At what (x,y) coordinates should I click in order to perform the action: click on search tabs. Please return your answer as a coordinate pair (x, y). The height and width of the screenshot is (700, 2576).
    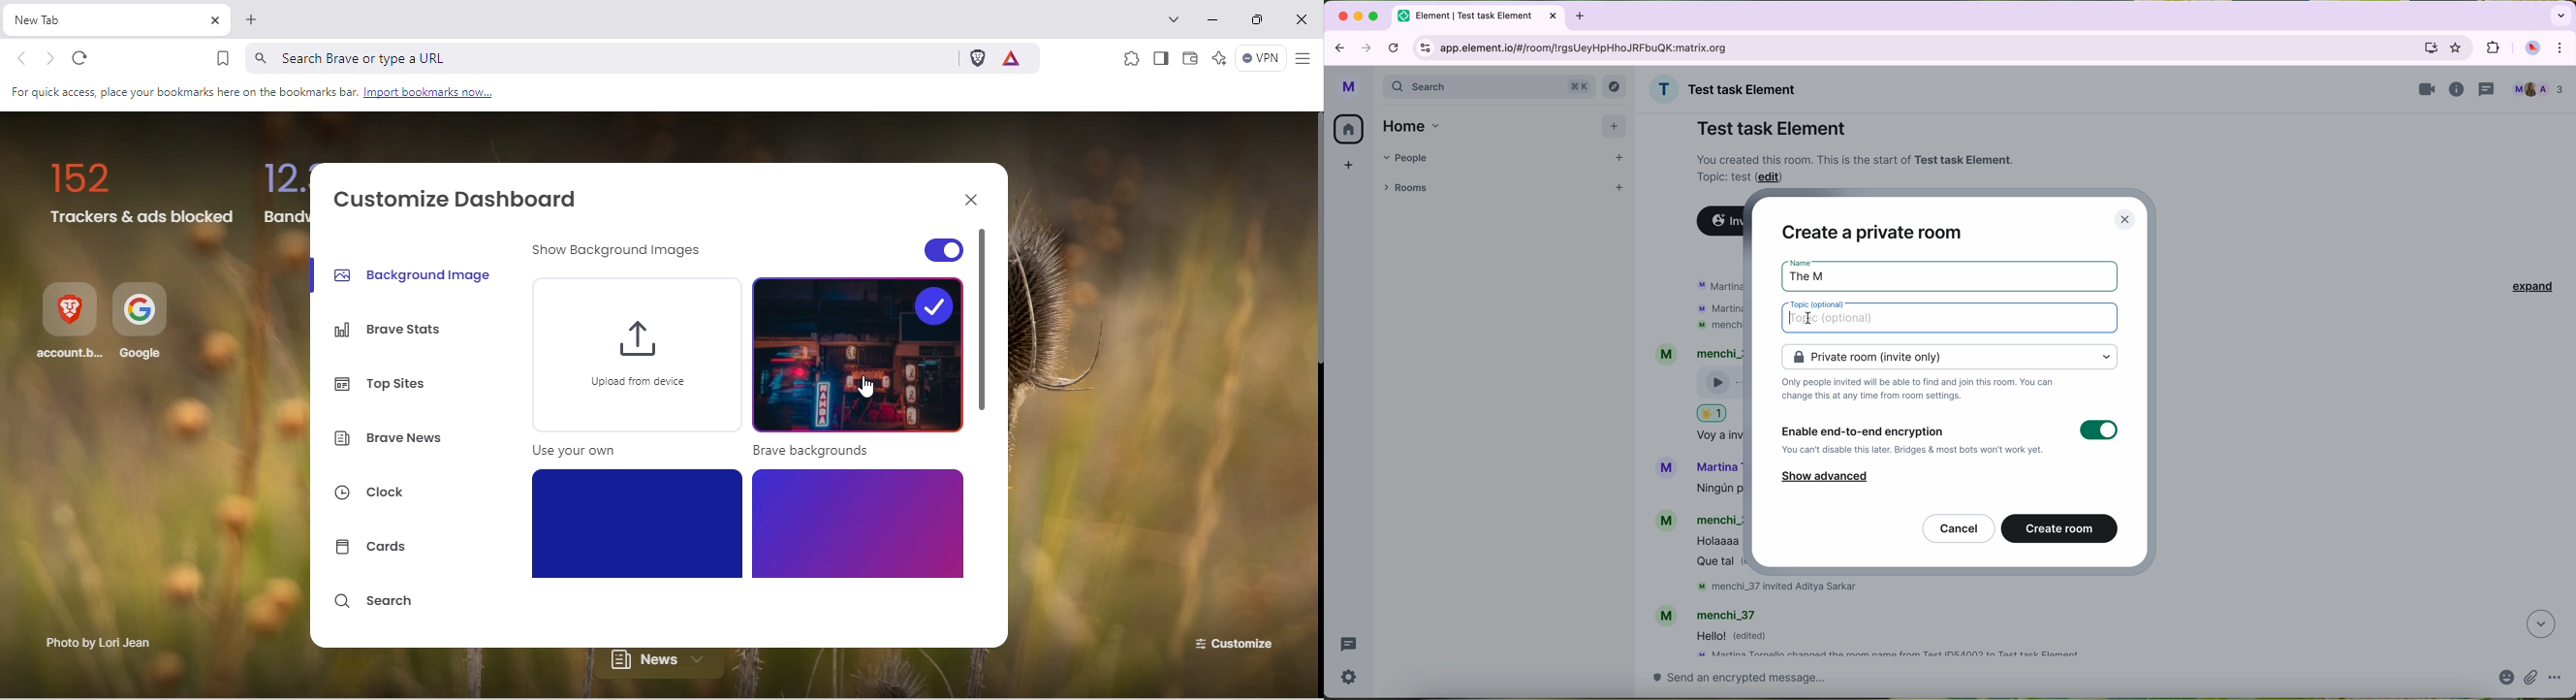
    Looking at the image, I should click on (2560, 15).